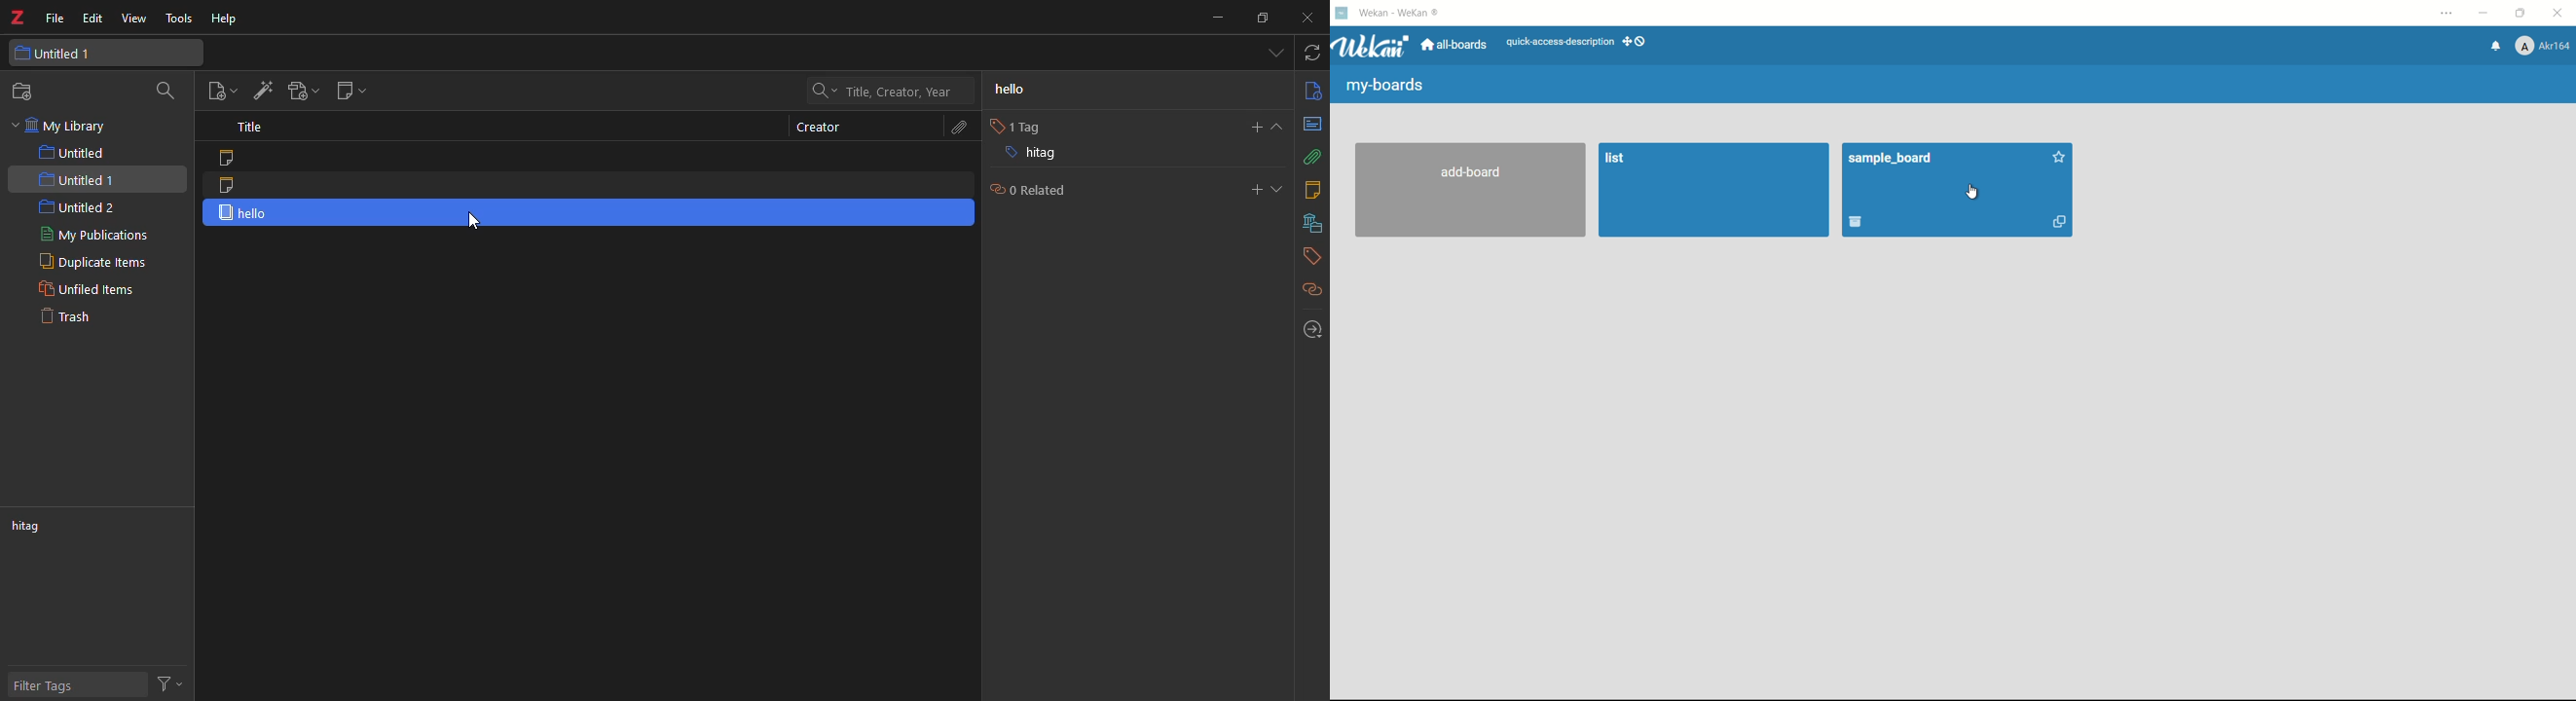 The image size is (2576, 728). I want to click on search, so click(166, 92).